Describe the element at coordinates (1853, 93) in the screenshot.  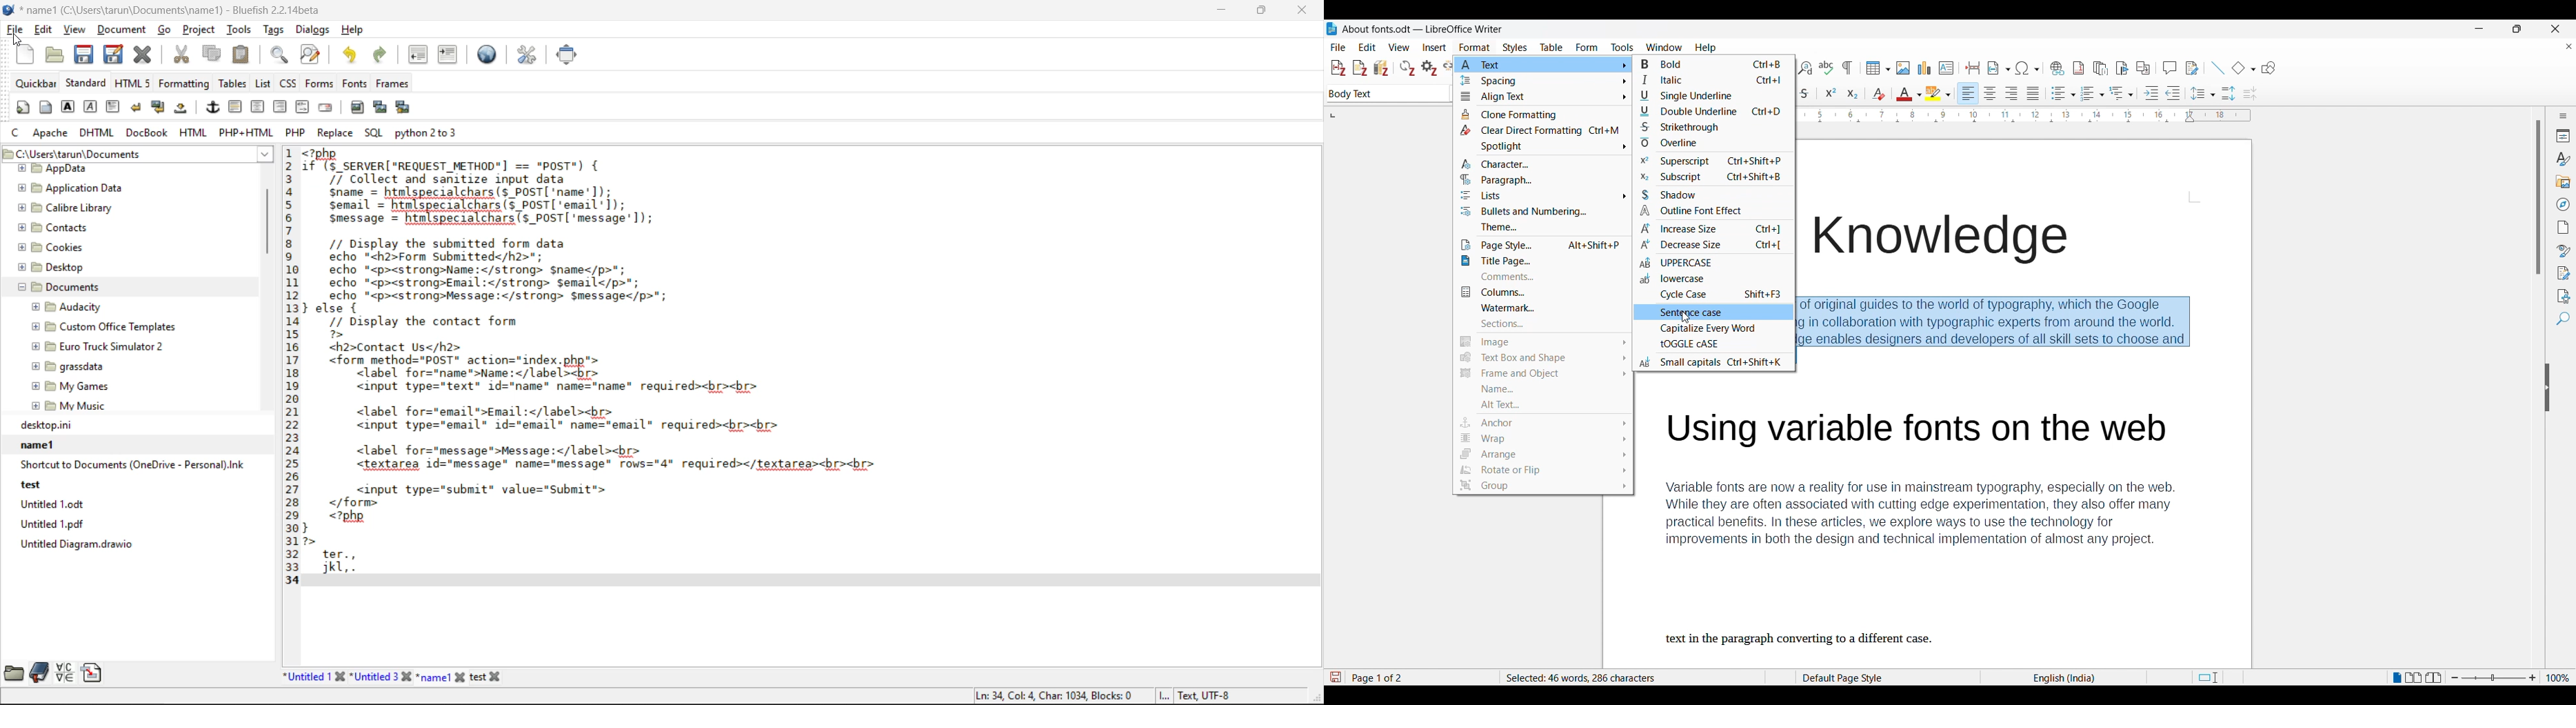
I see `Subscript` at that location.